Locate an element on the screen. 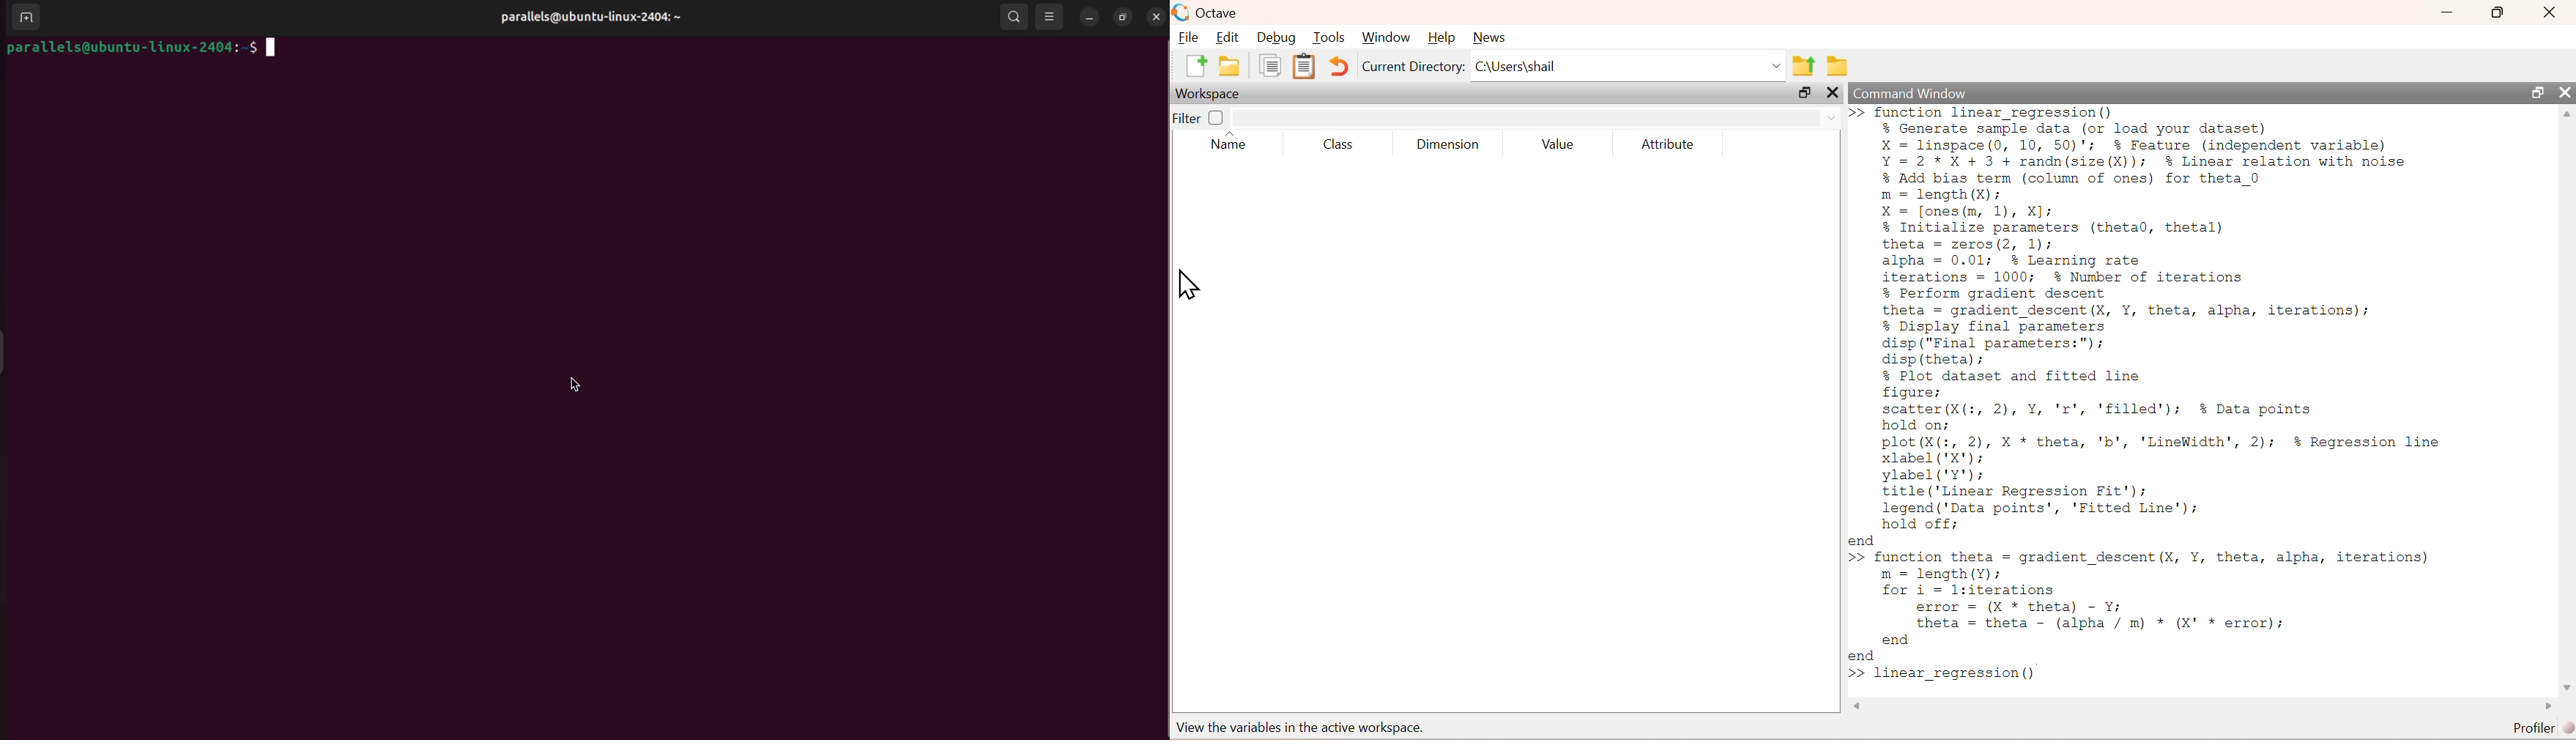 This screenshot has height=756, width=2576. folder is located at coordinates (1229, 65).